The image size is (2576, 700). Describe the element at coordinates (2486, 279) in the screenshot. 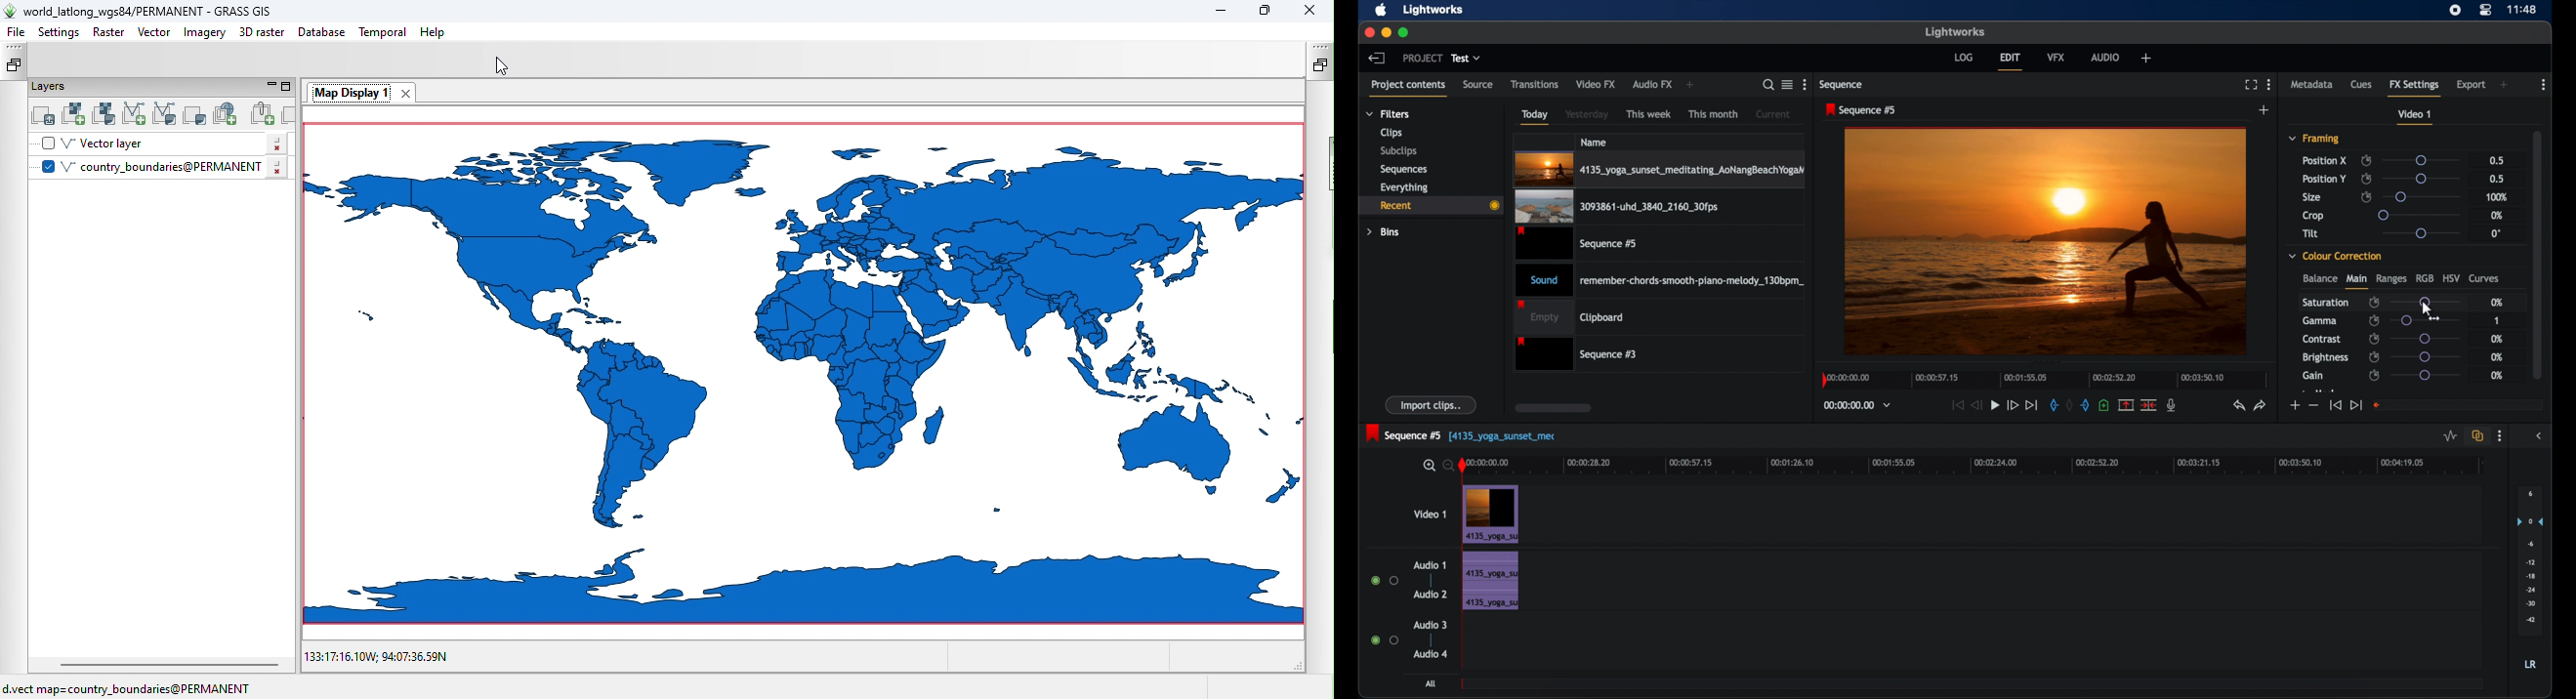

I see `curves` at that location.